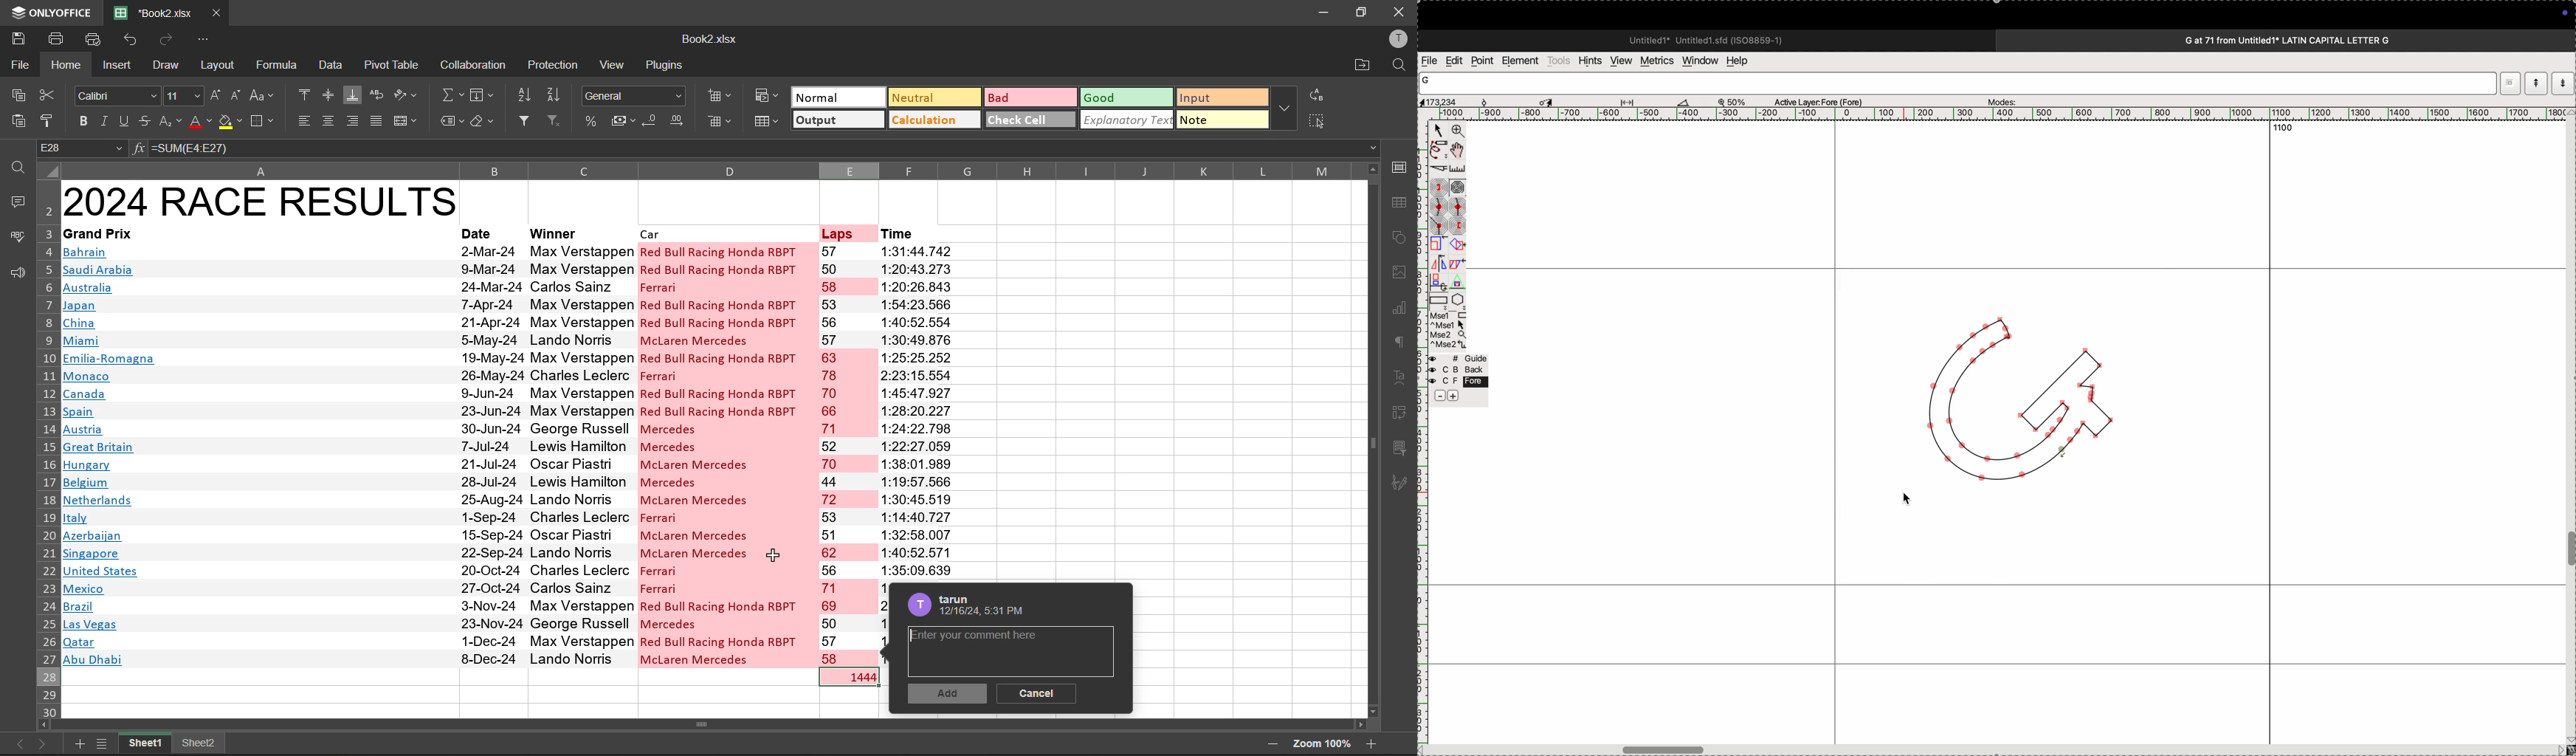  Describe the element at coordinates (1398, 375) in the screenshot. I see `text` at that location.